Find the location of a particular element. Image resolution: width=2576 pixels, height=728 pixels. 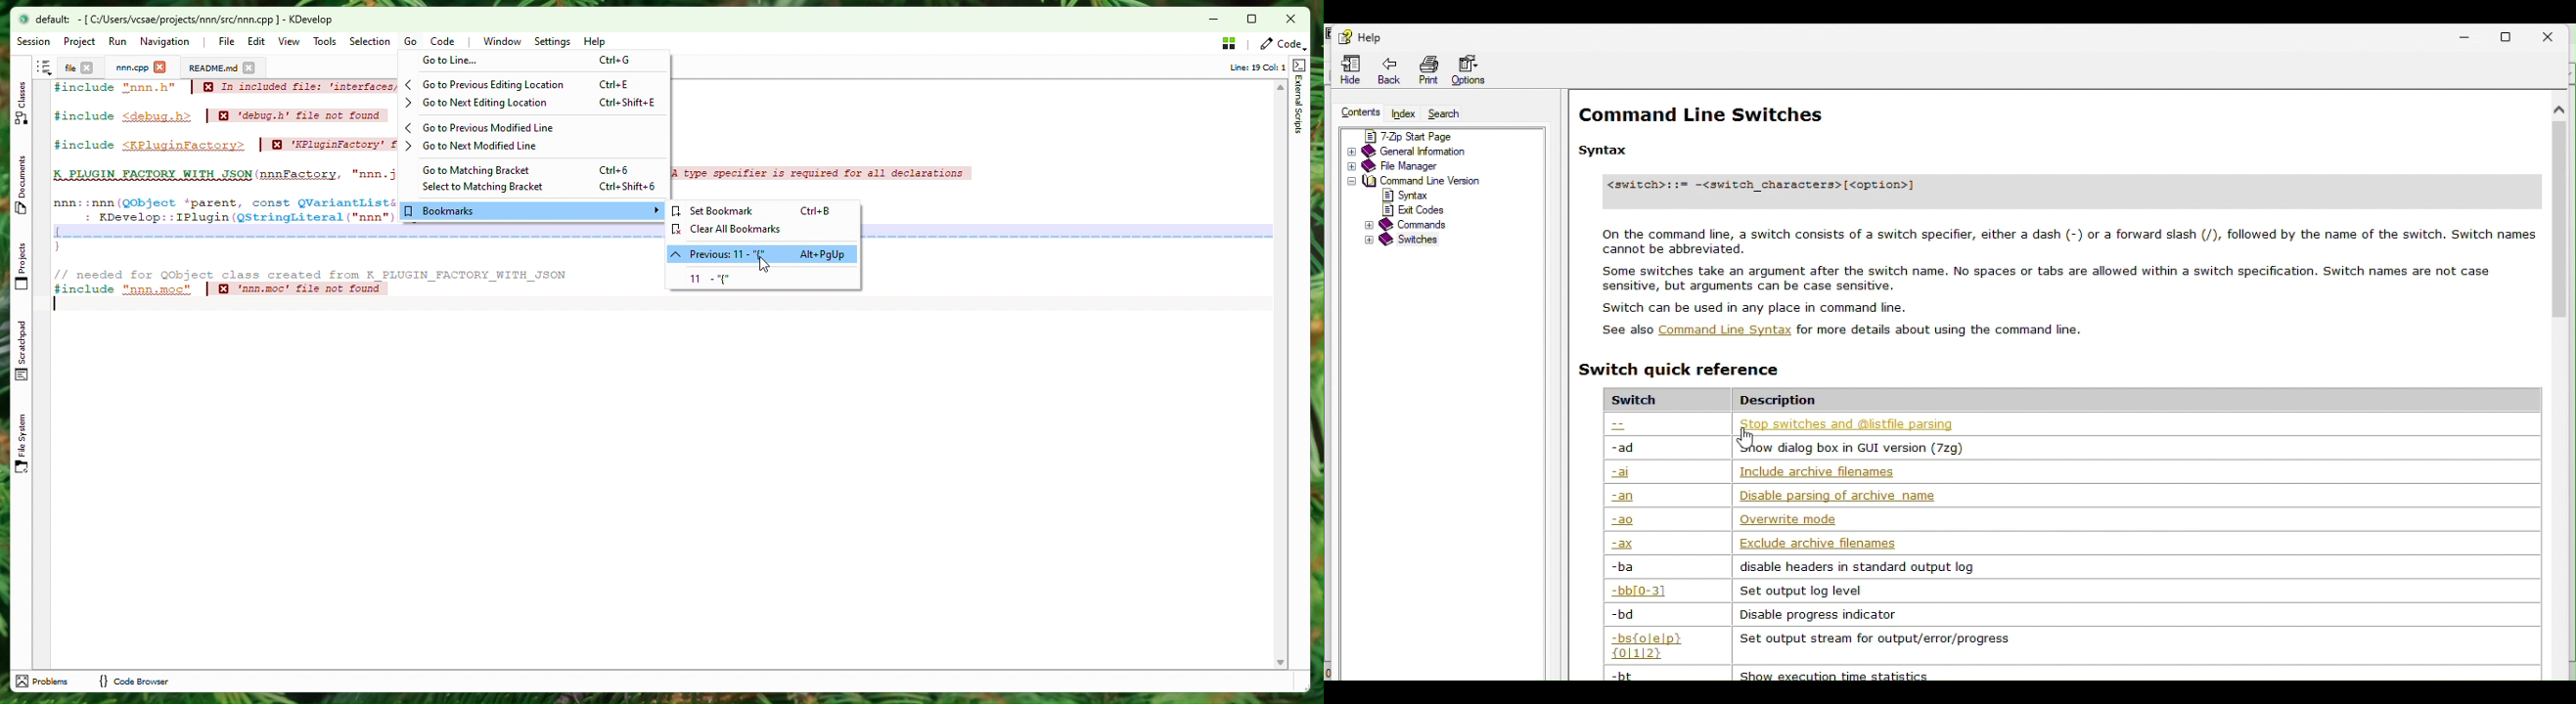

Commands is located at coordinates (1417, 224).